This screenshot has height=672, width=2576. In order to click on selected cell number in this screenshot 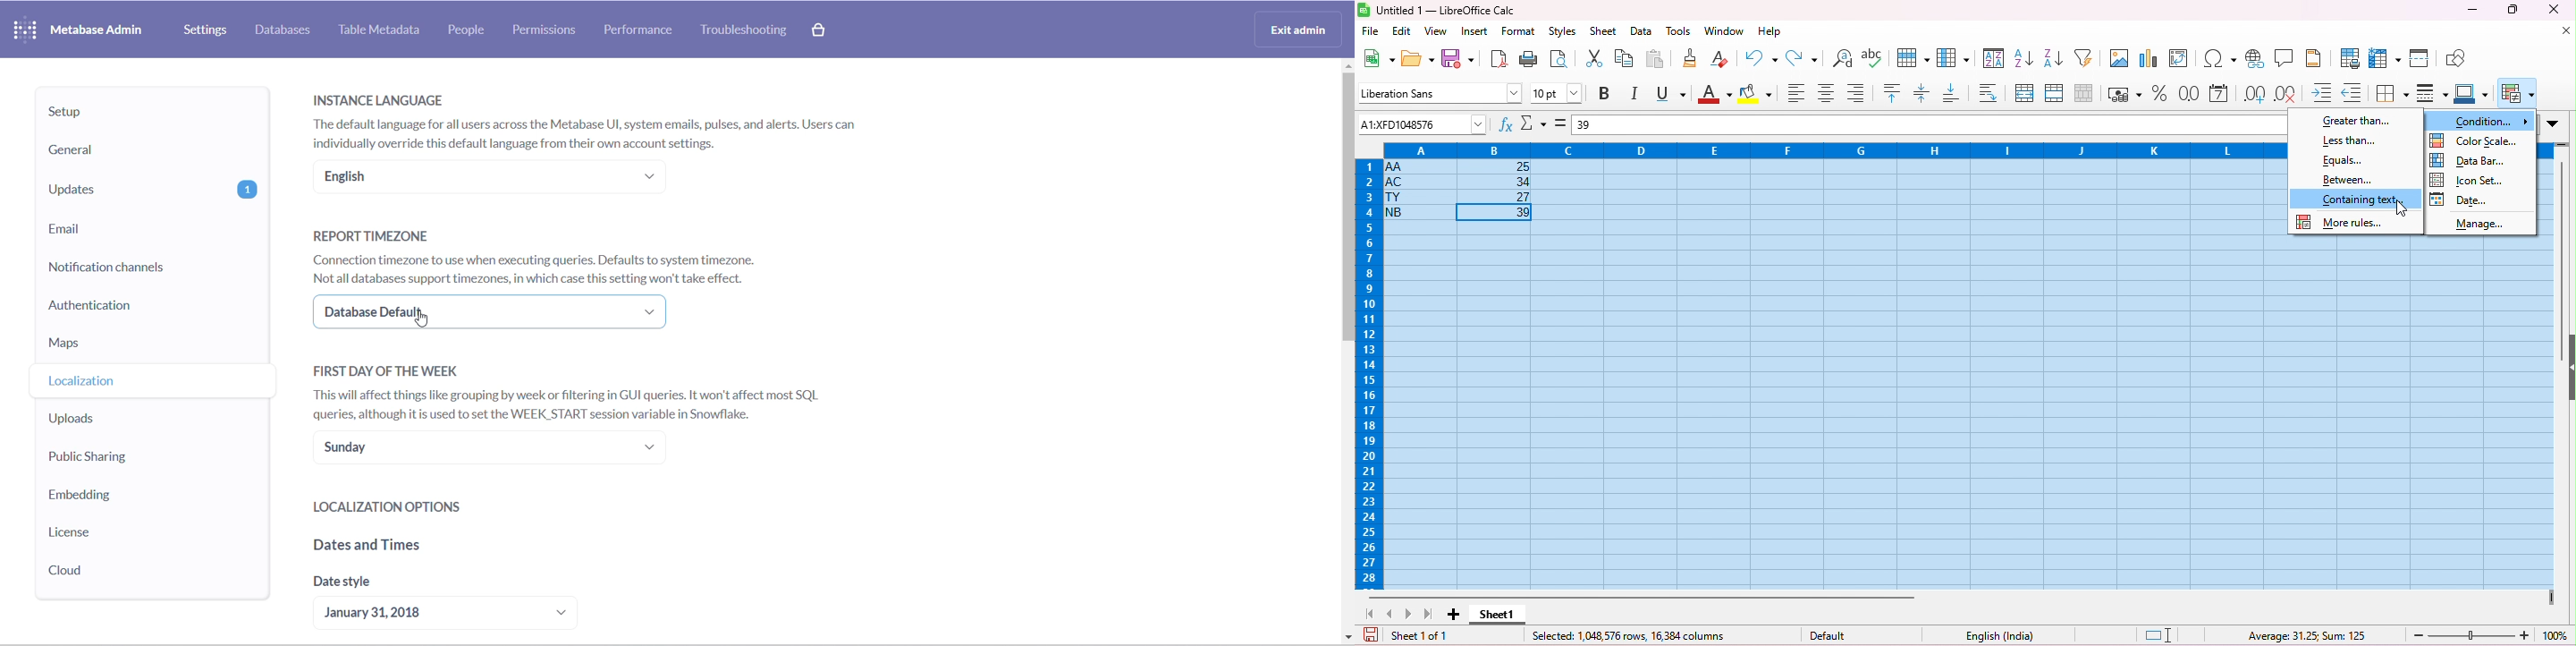, I will do `click(1423, 123)`.